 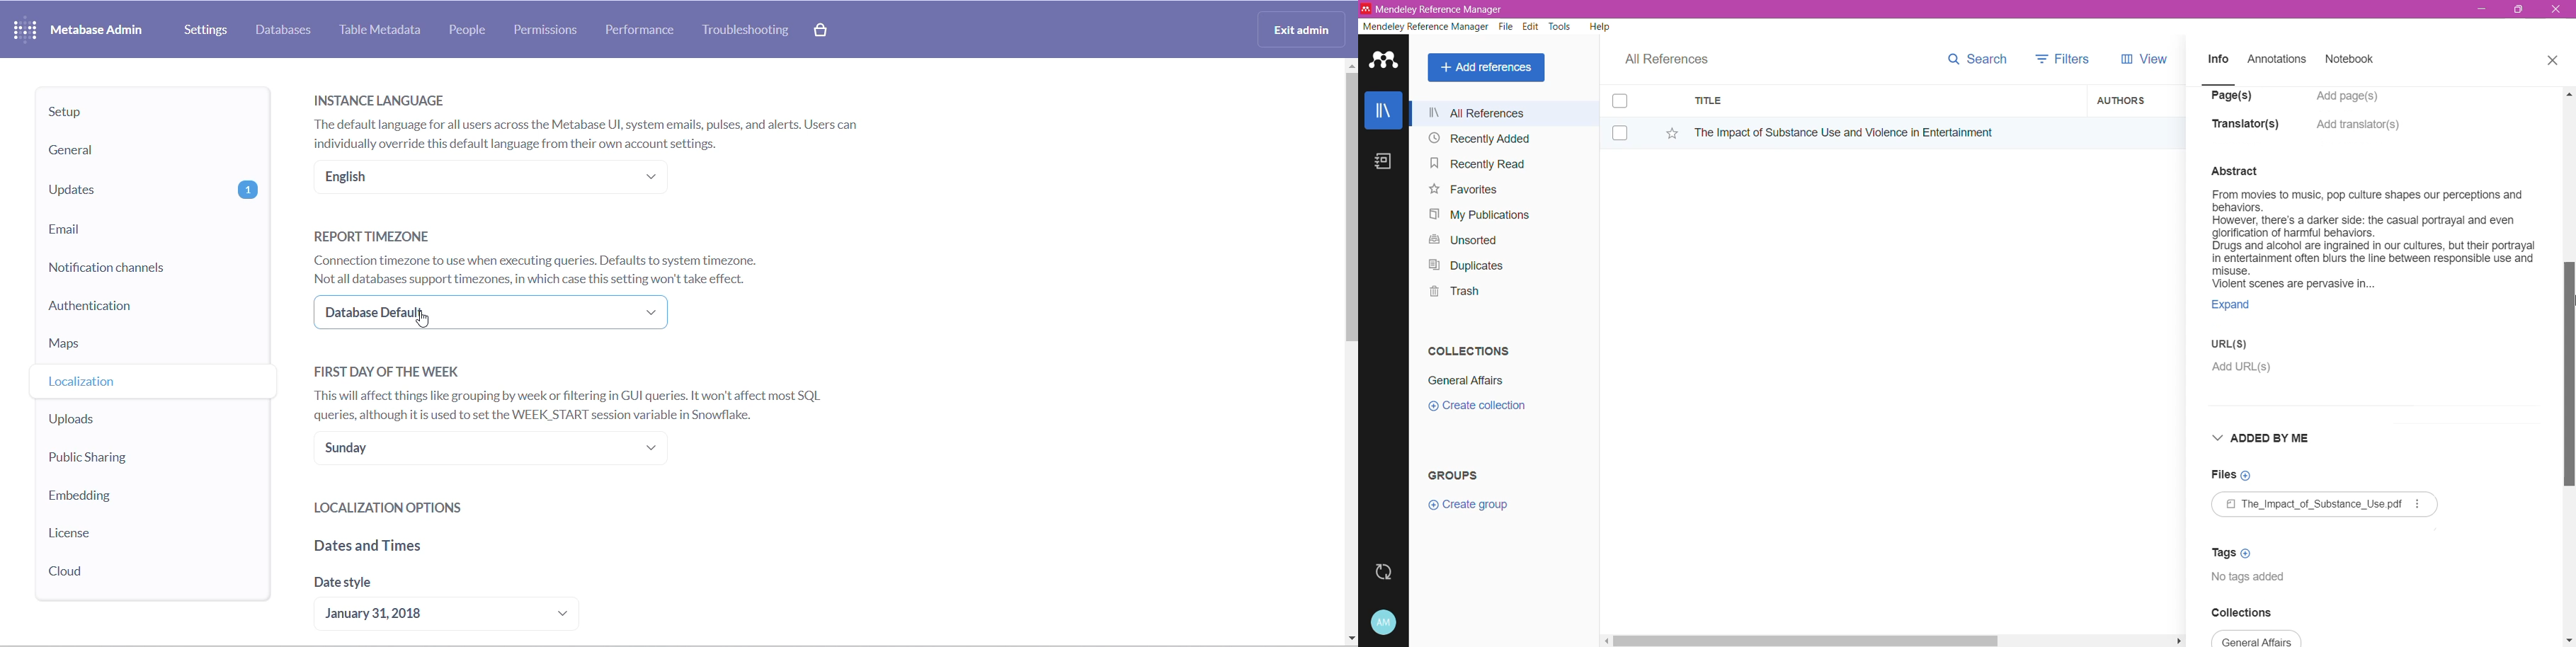 What do you see at coordinates (2235, 96) in the screenshot?
I see `pages` at bounding box center [2235, 96].